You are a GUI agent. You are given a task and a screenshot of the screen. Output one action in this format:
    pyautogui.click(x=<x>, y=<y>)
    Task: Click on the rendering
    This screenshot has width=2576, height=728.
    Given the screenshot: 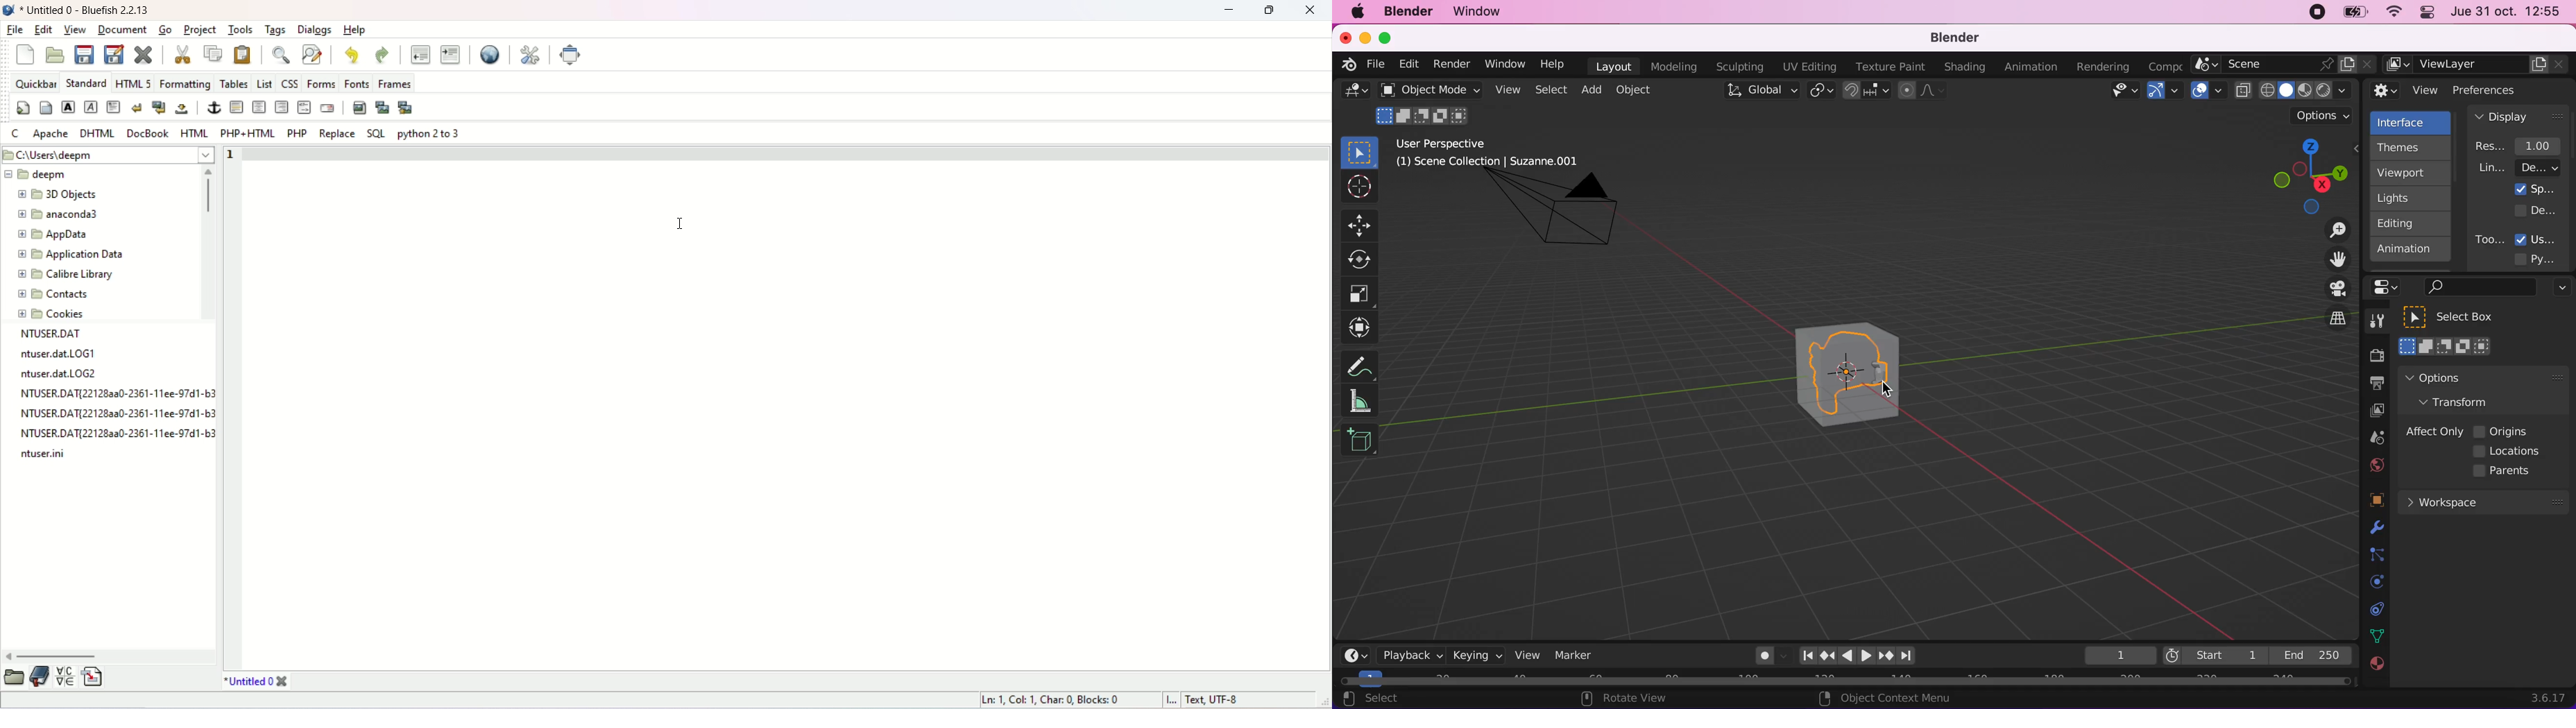 What is the action you would take?
    pyautogui.click(x=2103, y=68)
    